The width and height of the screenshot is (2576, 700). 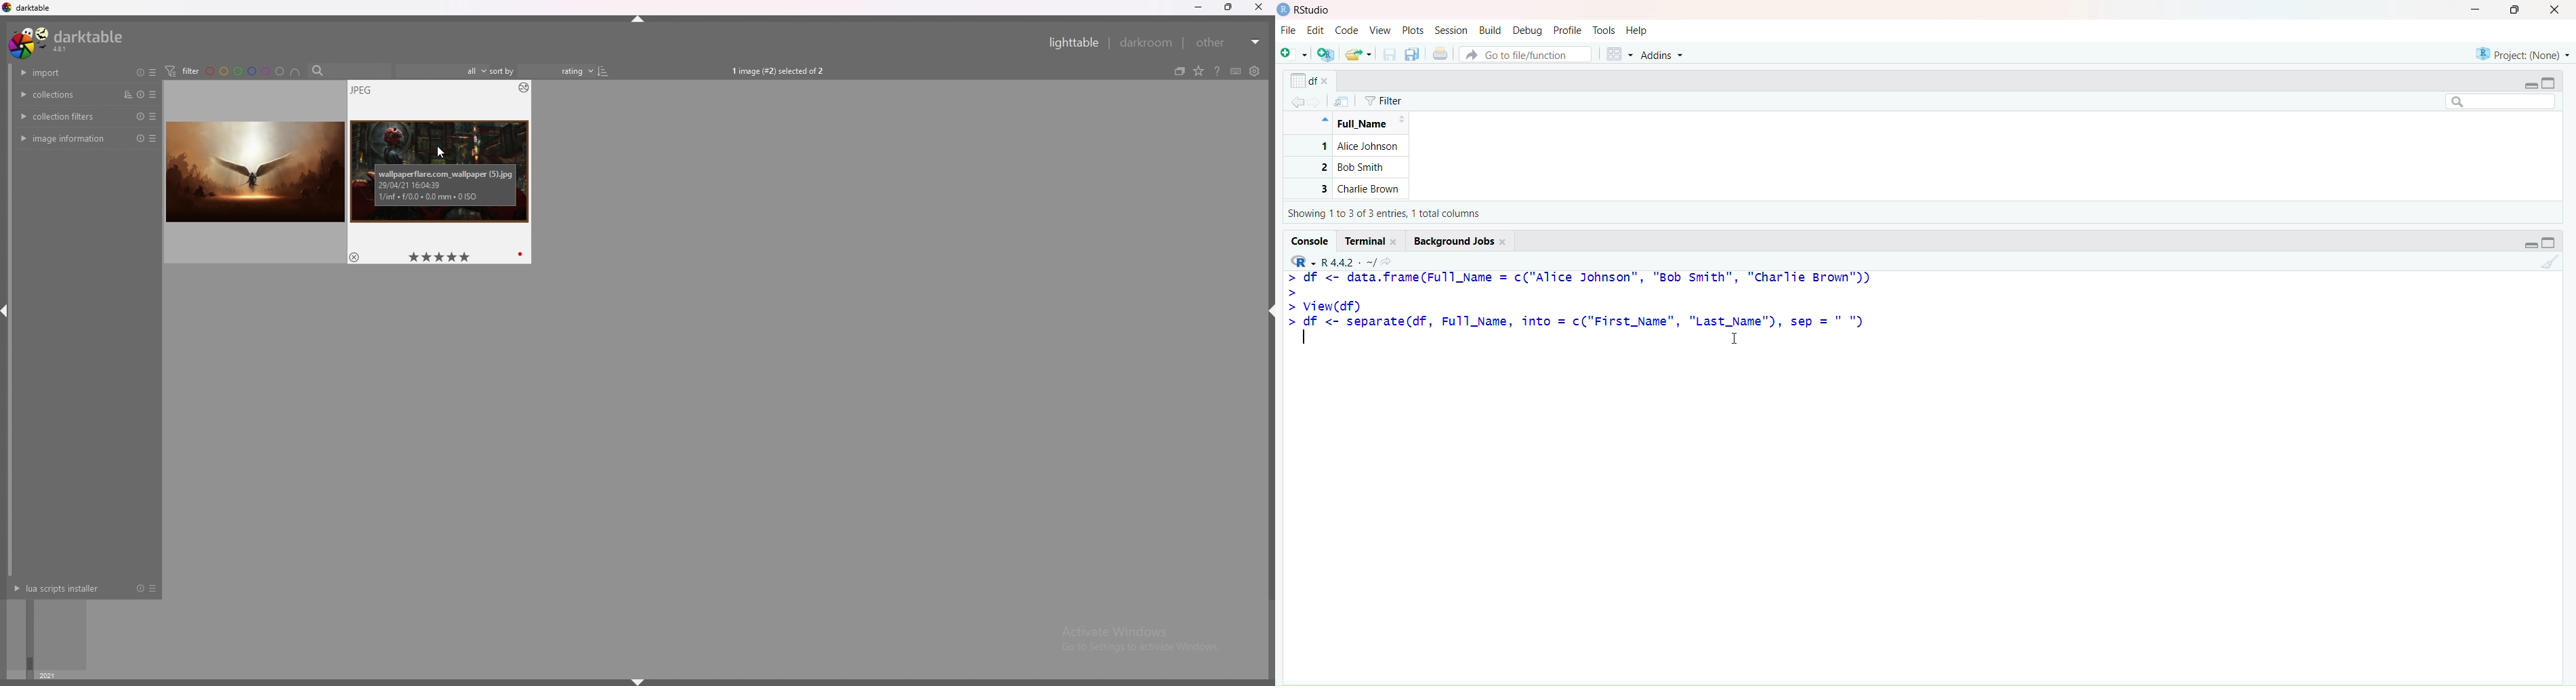 I want to click on Debug, so click(x=1527, y=31).